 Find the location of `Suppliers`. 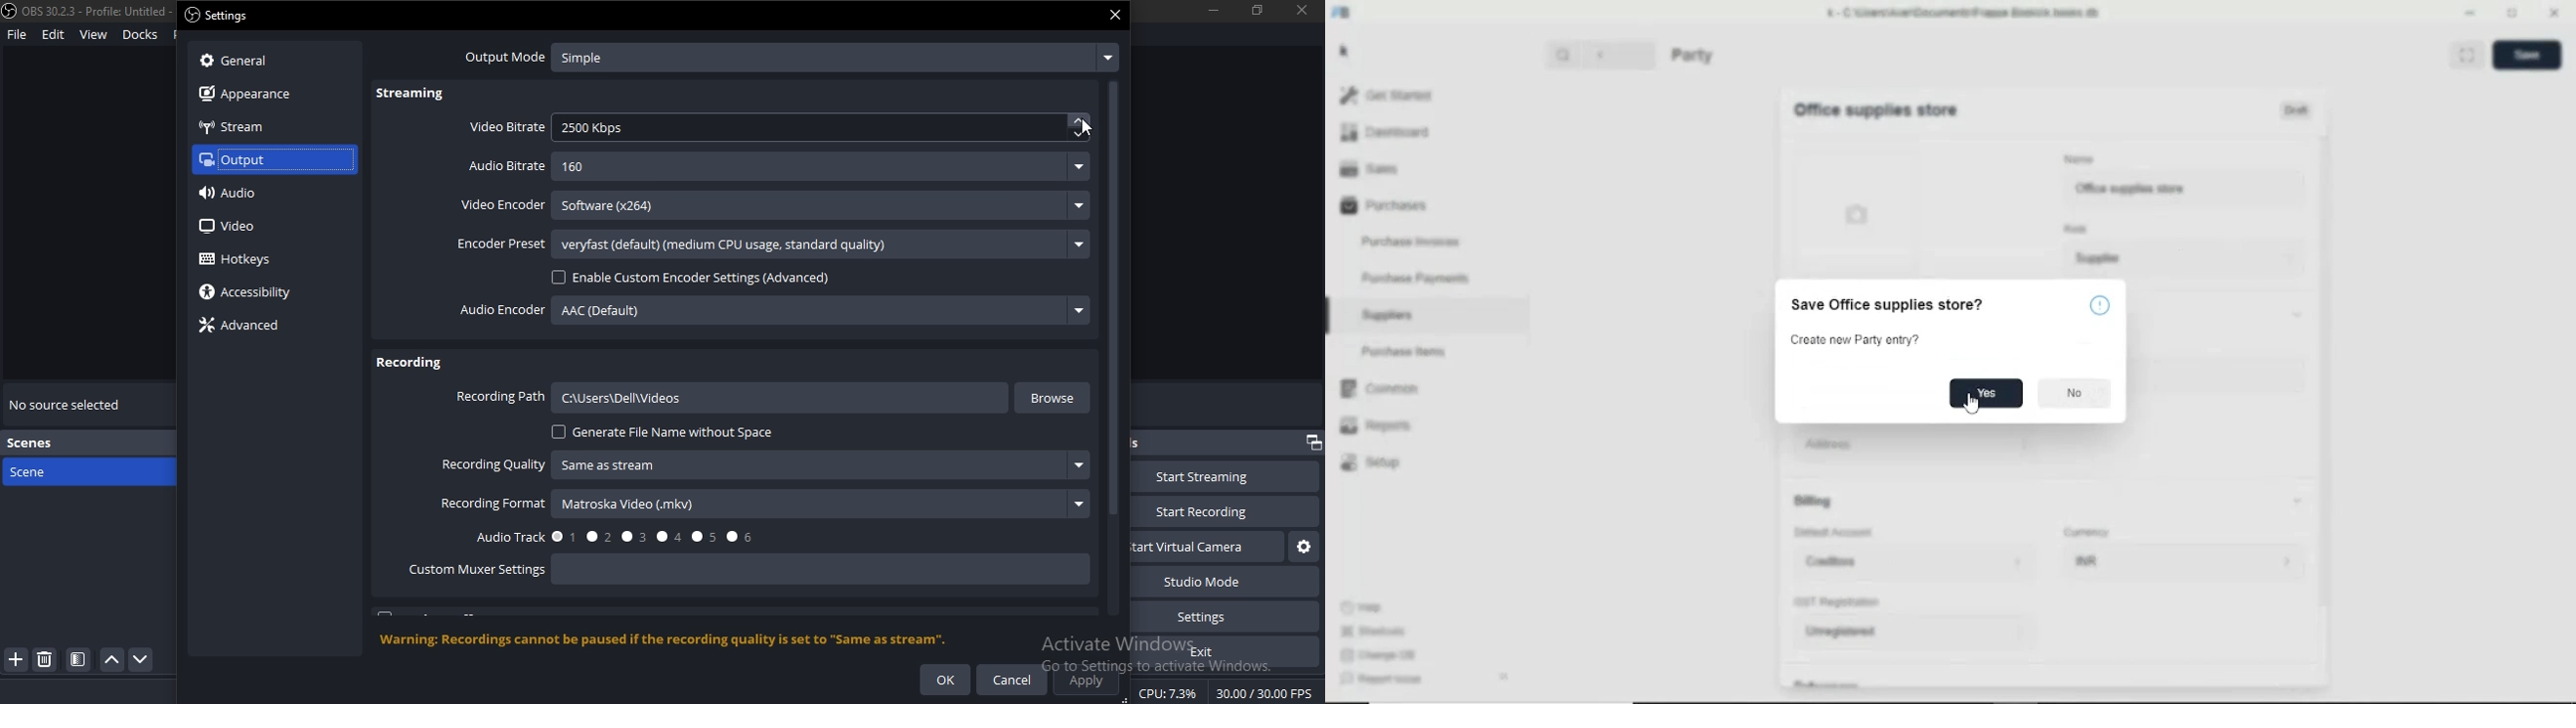

Suppliers is located at coordinates (1388, 315).